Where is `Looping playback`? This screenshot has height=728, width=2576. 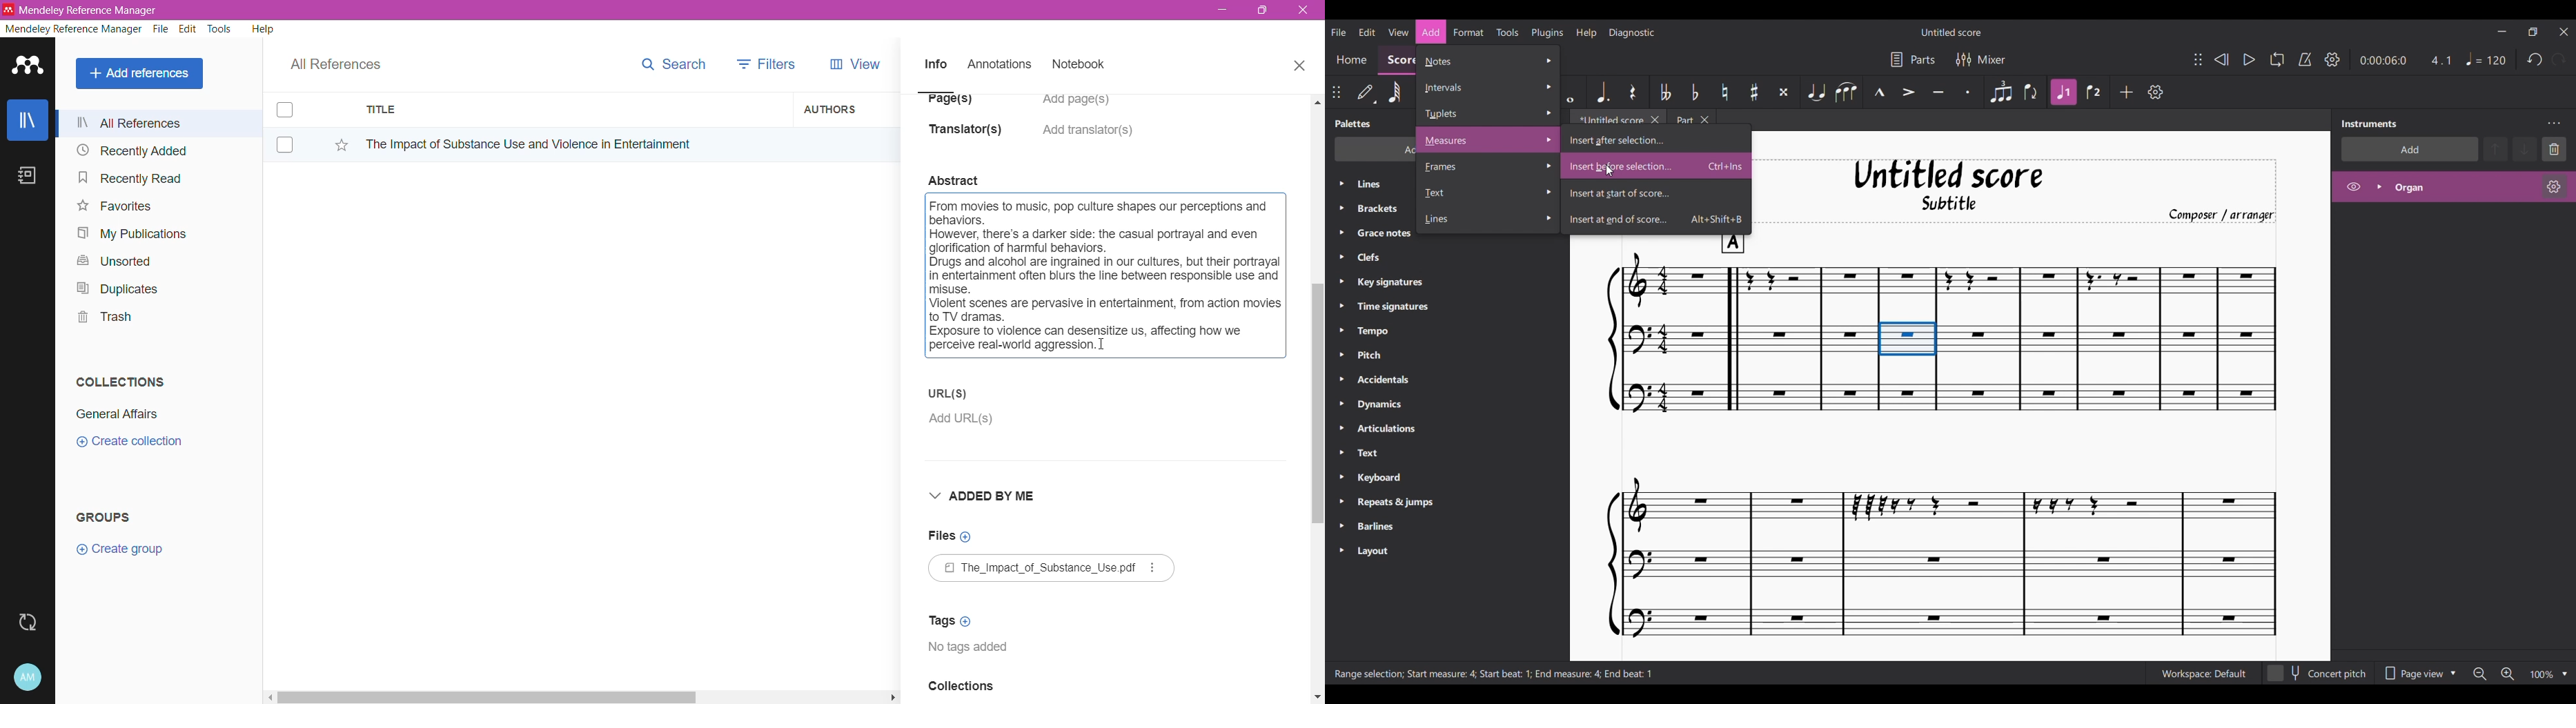 Looping playback is located at coordinates (2276, 59).